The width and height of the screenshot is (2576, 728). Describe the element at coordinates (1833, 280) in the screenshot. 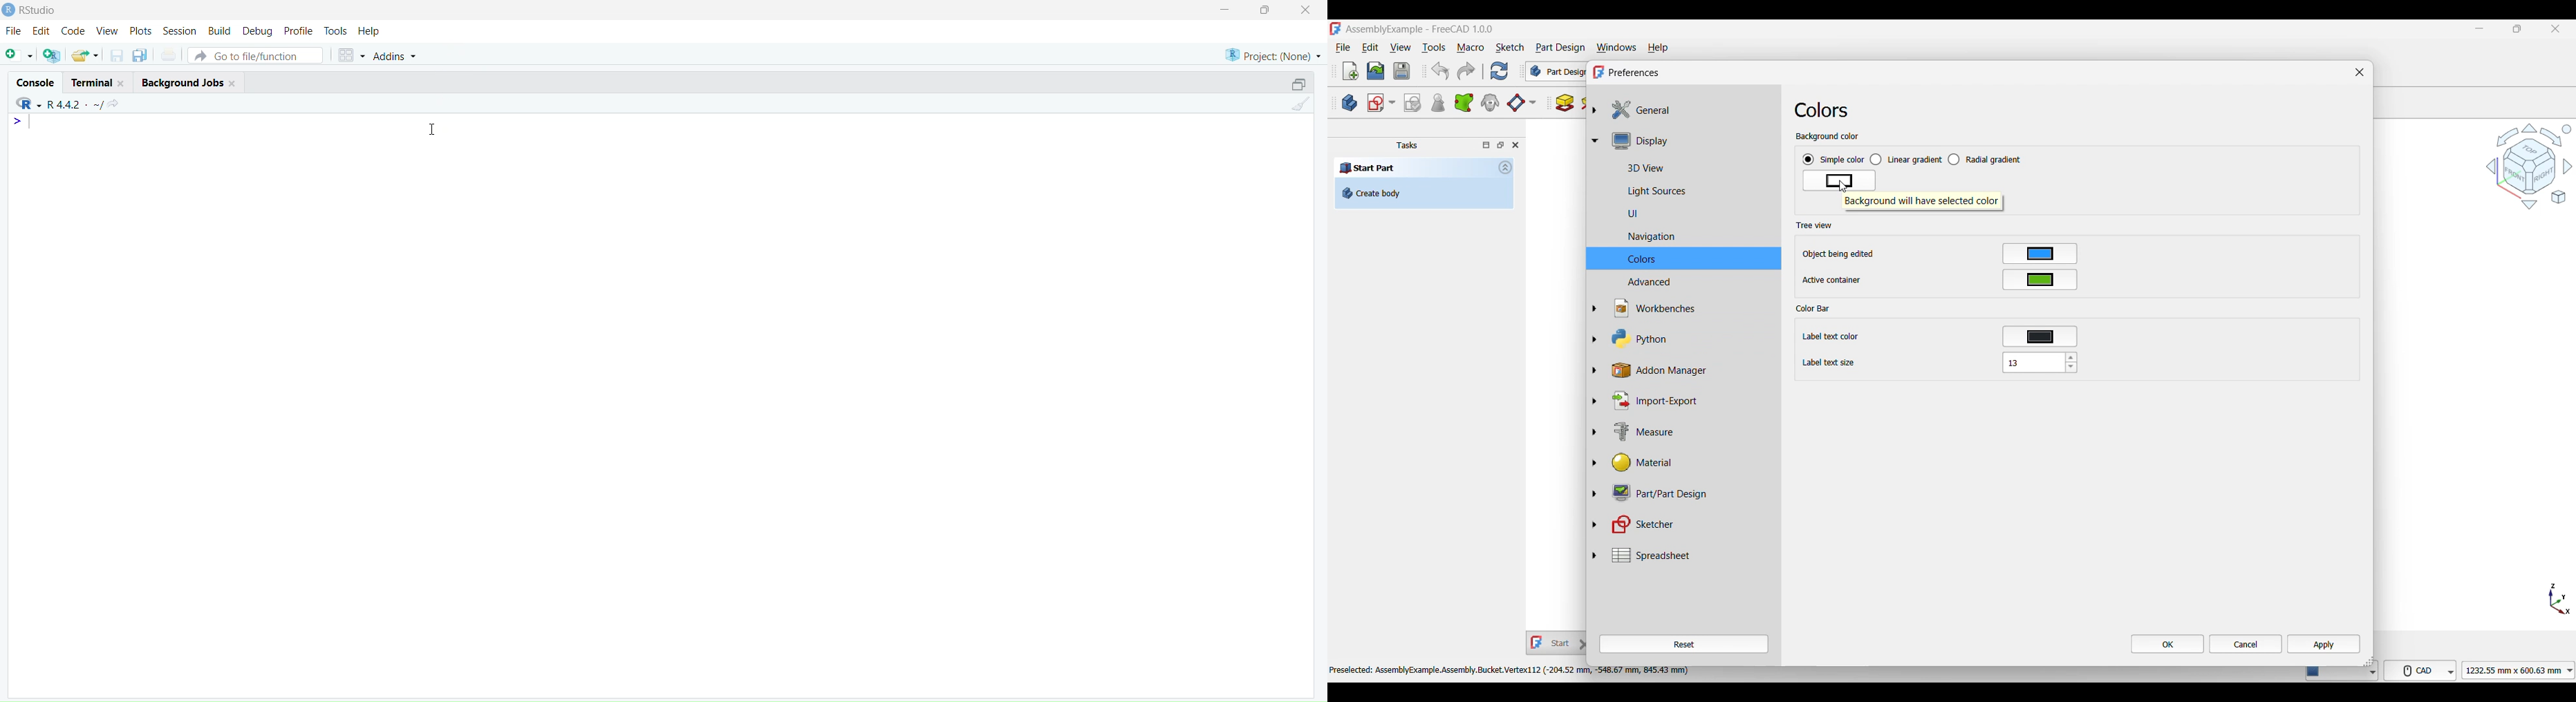

I see `Active container` at that location.